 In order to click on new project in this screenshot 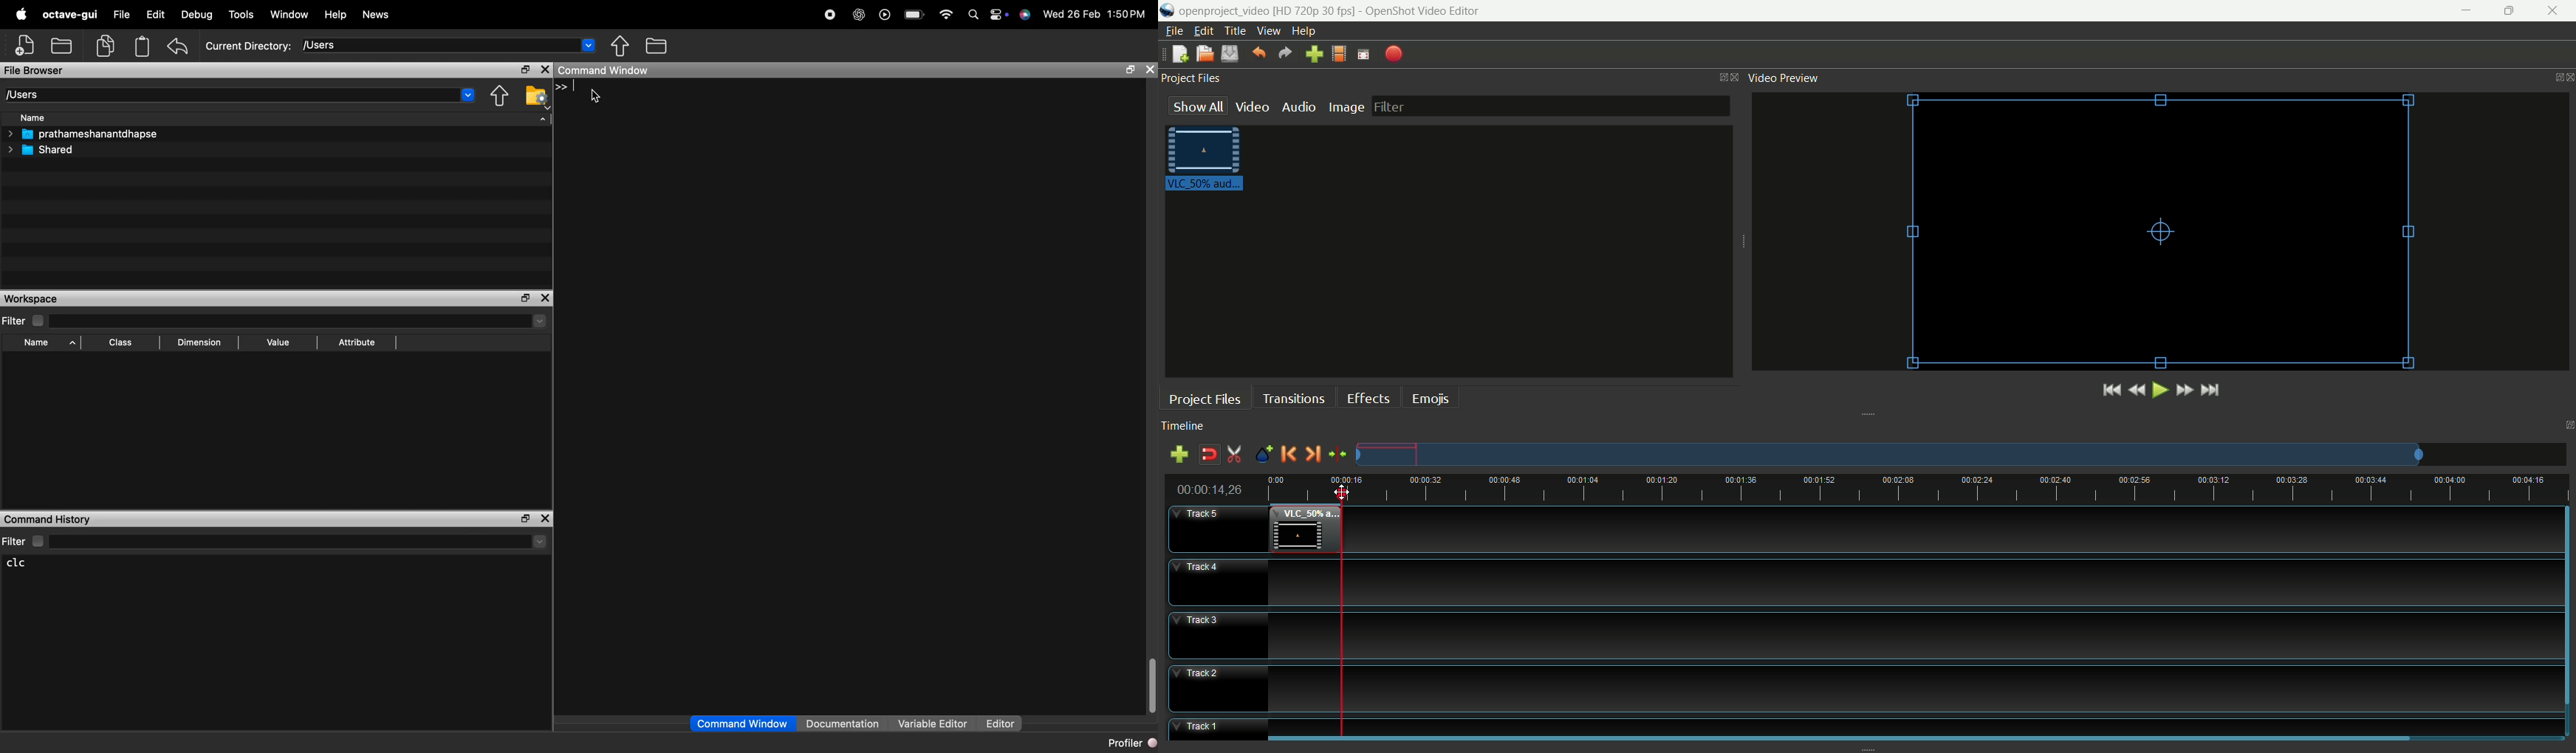, I will do `click(1180, 54)`.